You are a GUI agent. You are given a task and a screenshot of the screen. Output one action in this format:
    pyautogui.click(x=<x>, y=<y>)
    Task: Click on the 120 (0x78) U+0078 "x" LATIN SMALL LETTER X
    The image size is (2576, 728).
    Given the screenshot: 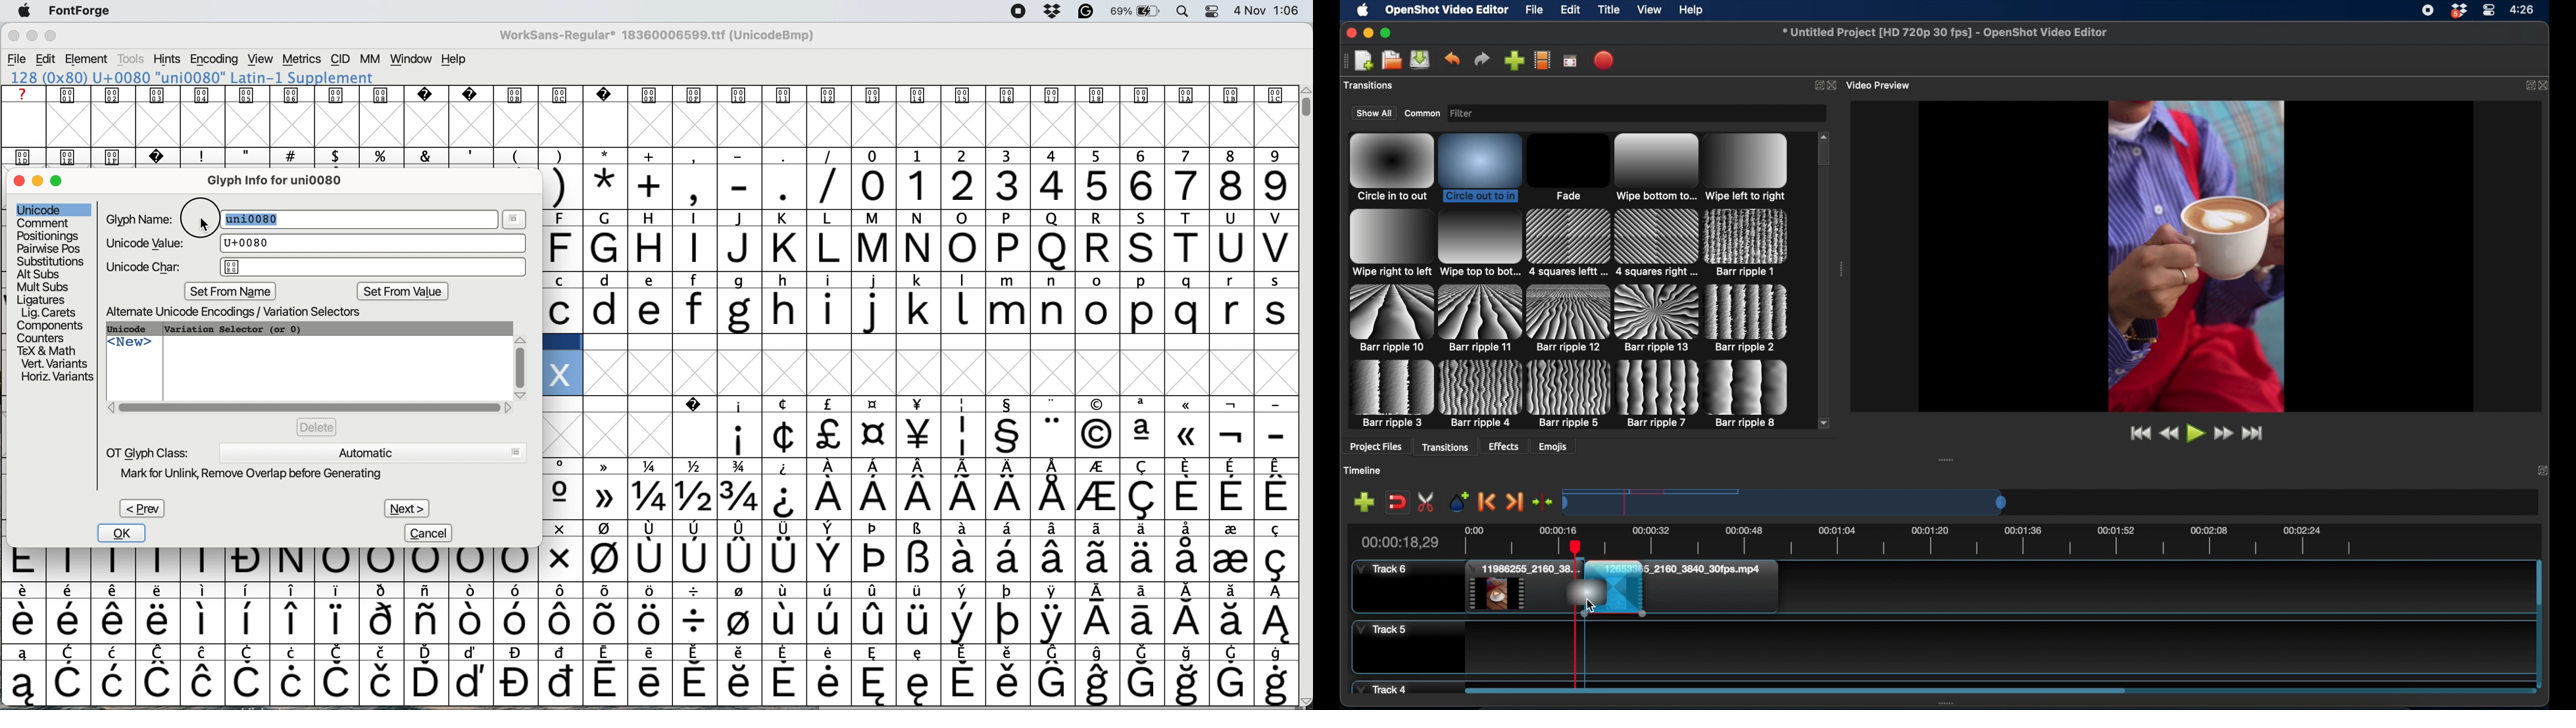 What is the action you would take?
    pyautogui.click(x=192, y=77)
    